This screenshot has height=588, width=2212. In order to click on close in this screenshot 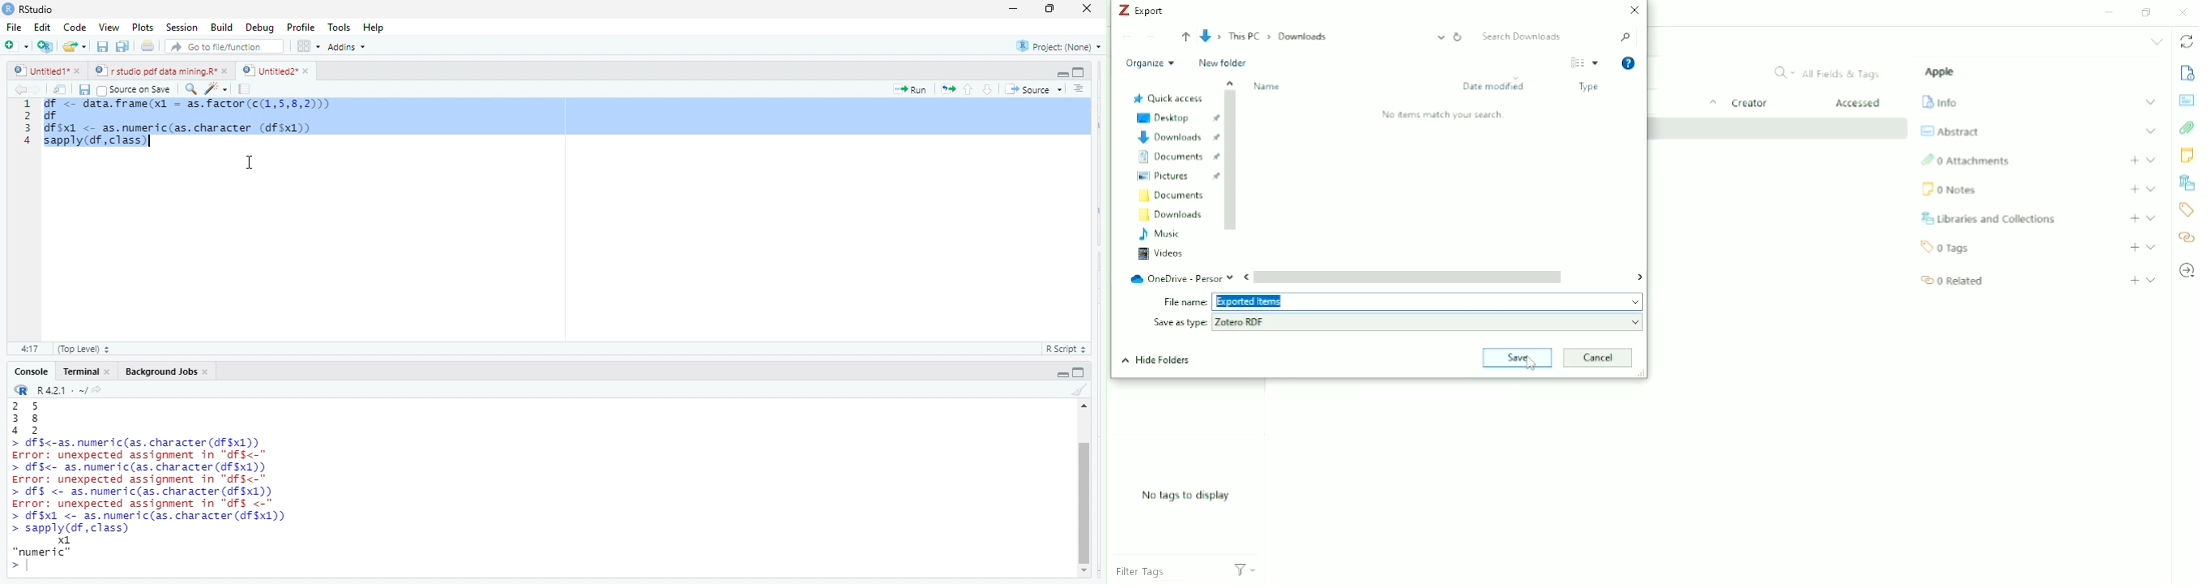, I will do `click(110, 373)`.